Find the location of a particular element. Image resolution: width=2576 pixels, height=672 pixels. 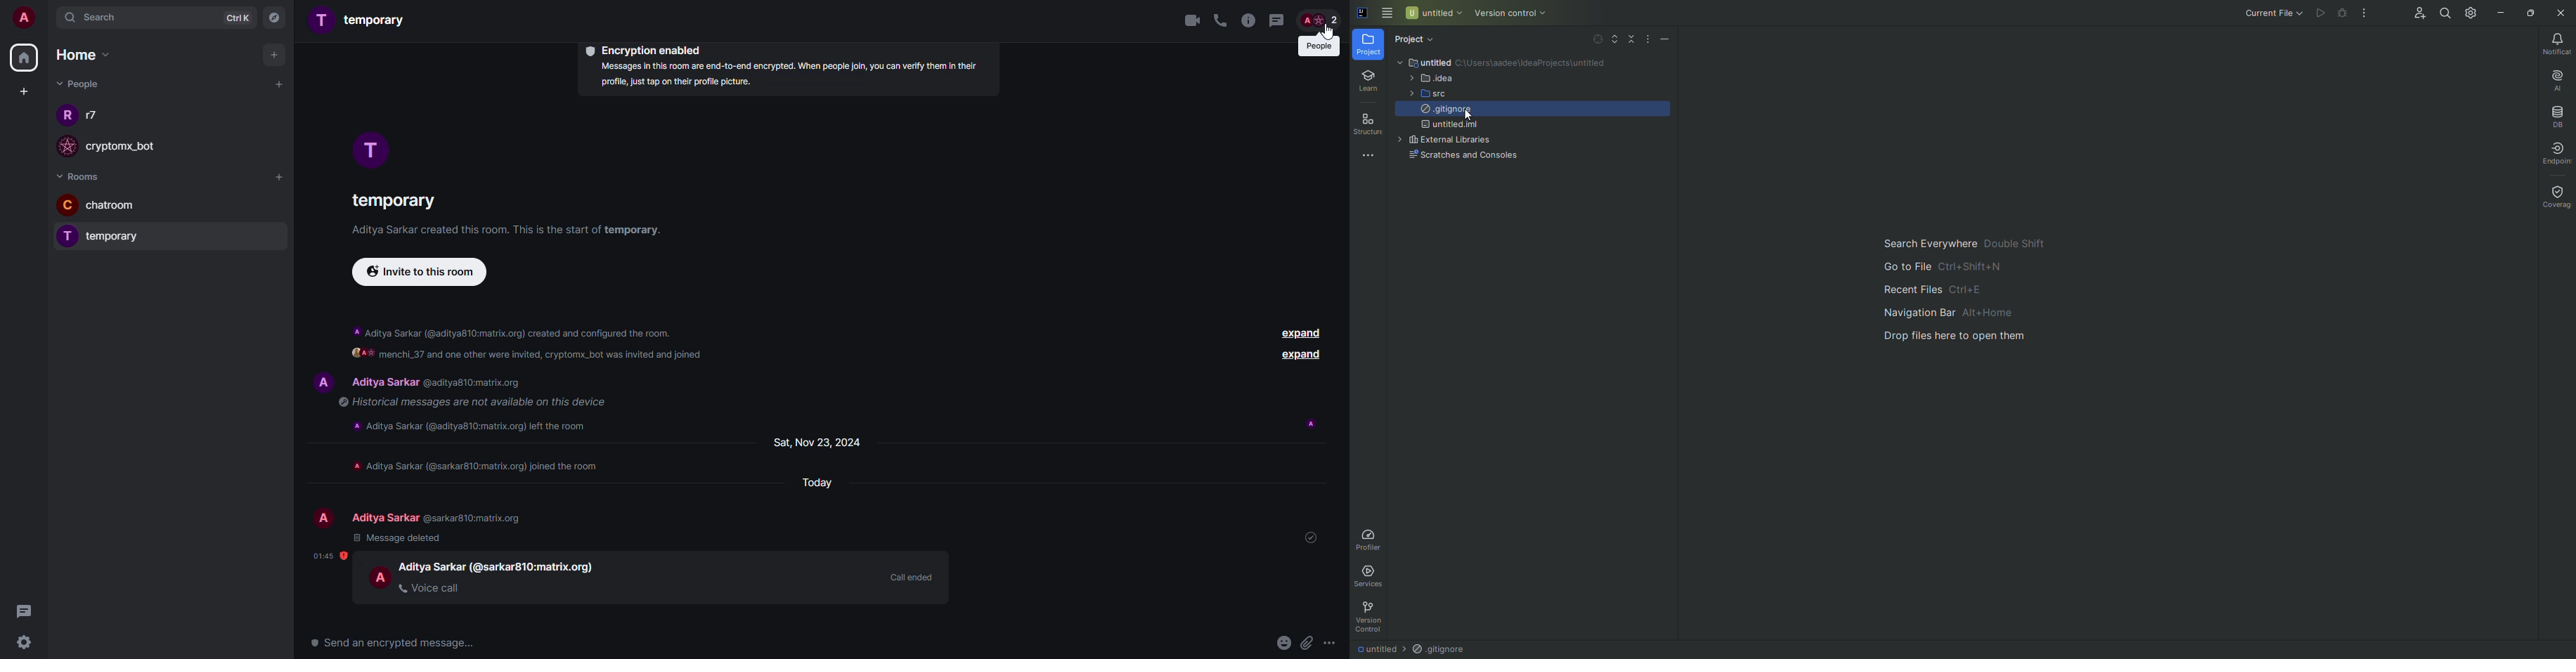

info is located at coordinates (793, 76).